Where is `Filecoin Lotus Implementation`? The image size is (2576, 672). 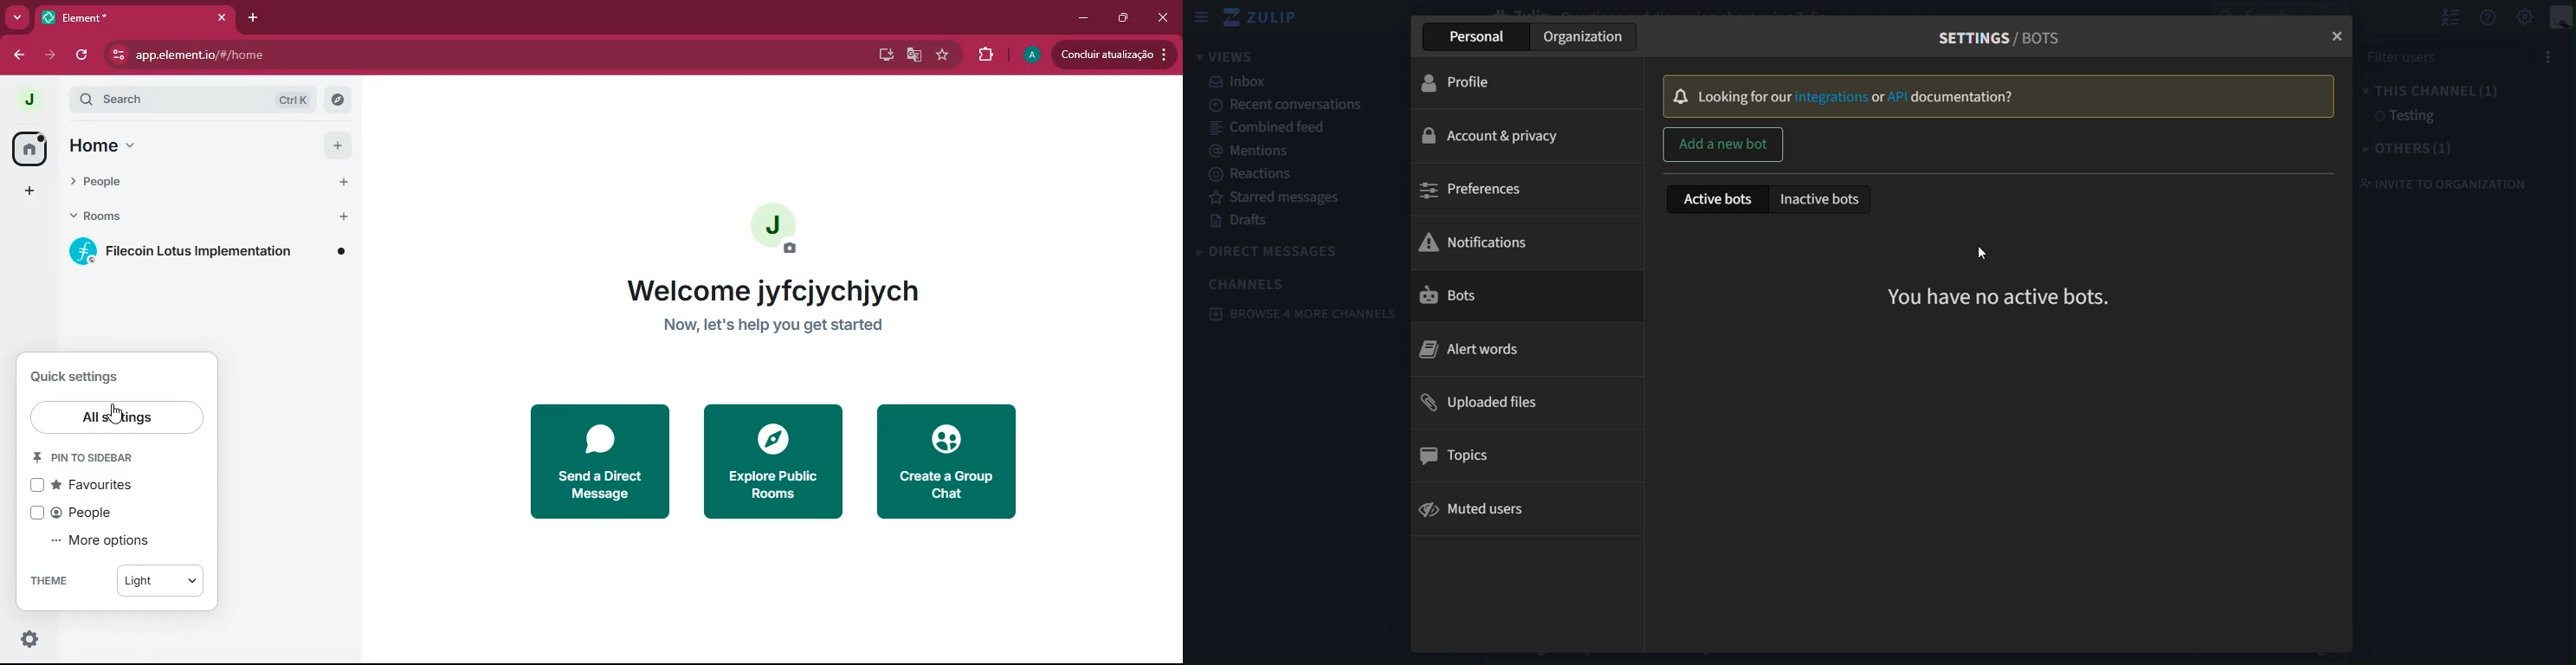
Filecoin Lotus Implementation is located at coordinates (212, 250).